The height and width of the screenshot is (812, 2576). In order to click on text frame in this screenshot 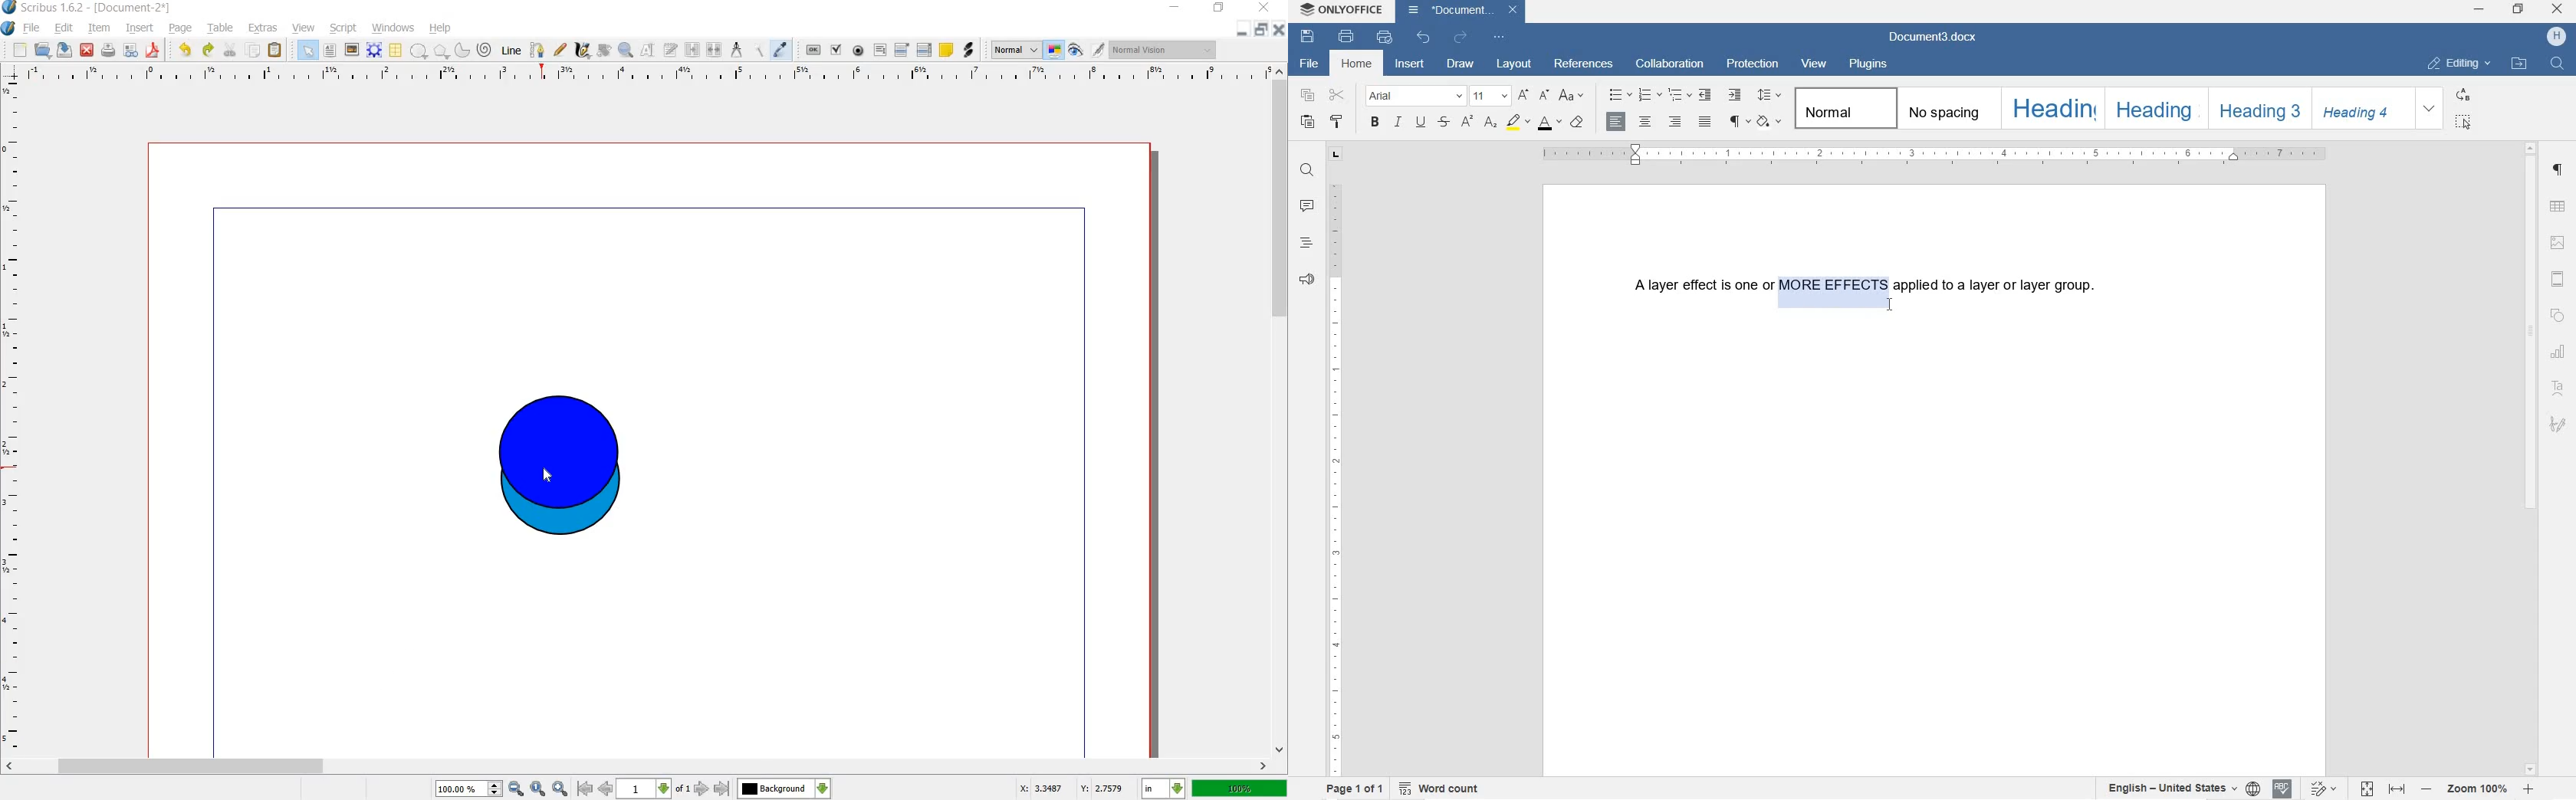, I will do `click(330, 51)`.